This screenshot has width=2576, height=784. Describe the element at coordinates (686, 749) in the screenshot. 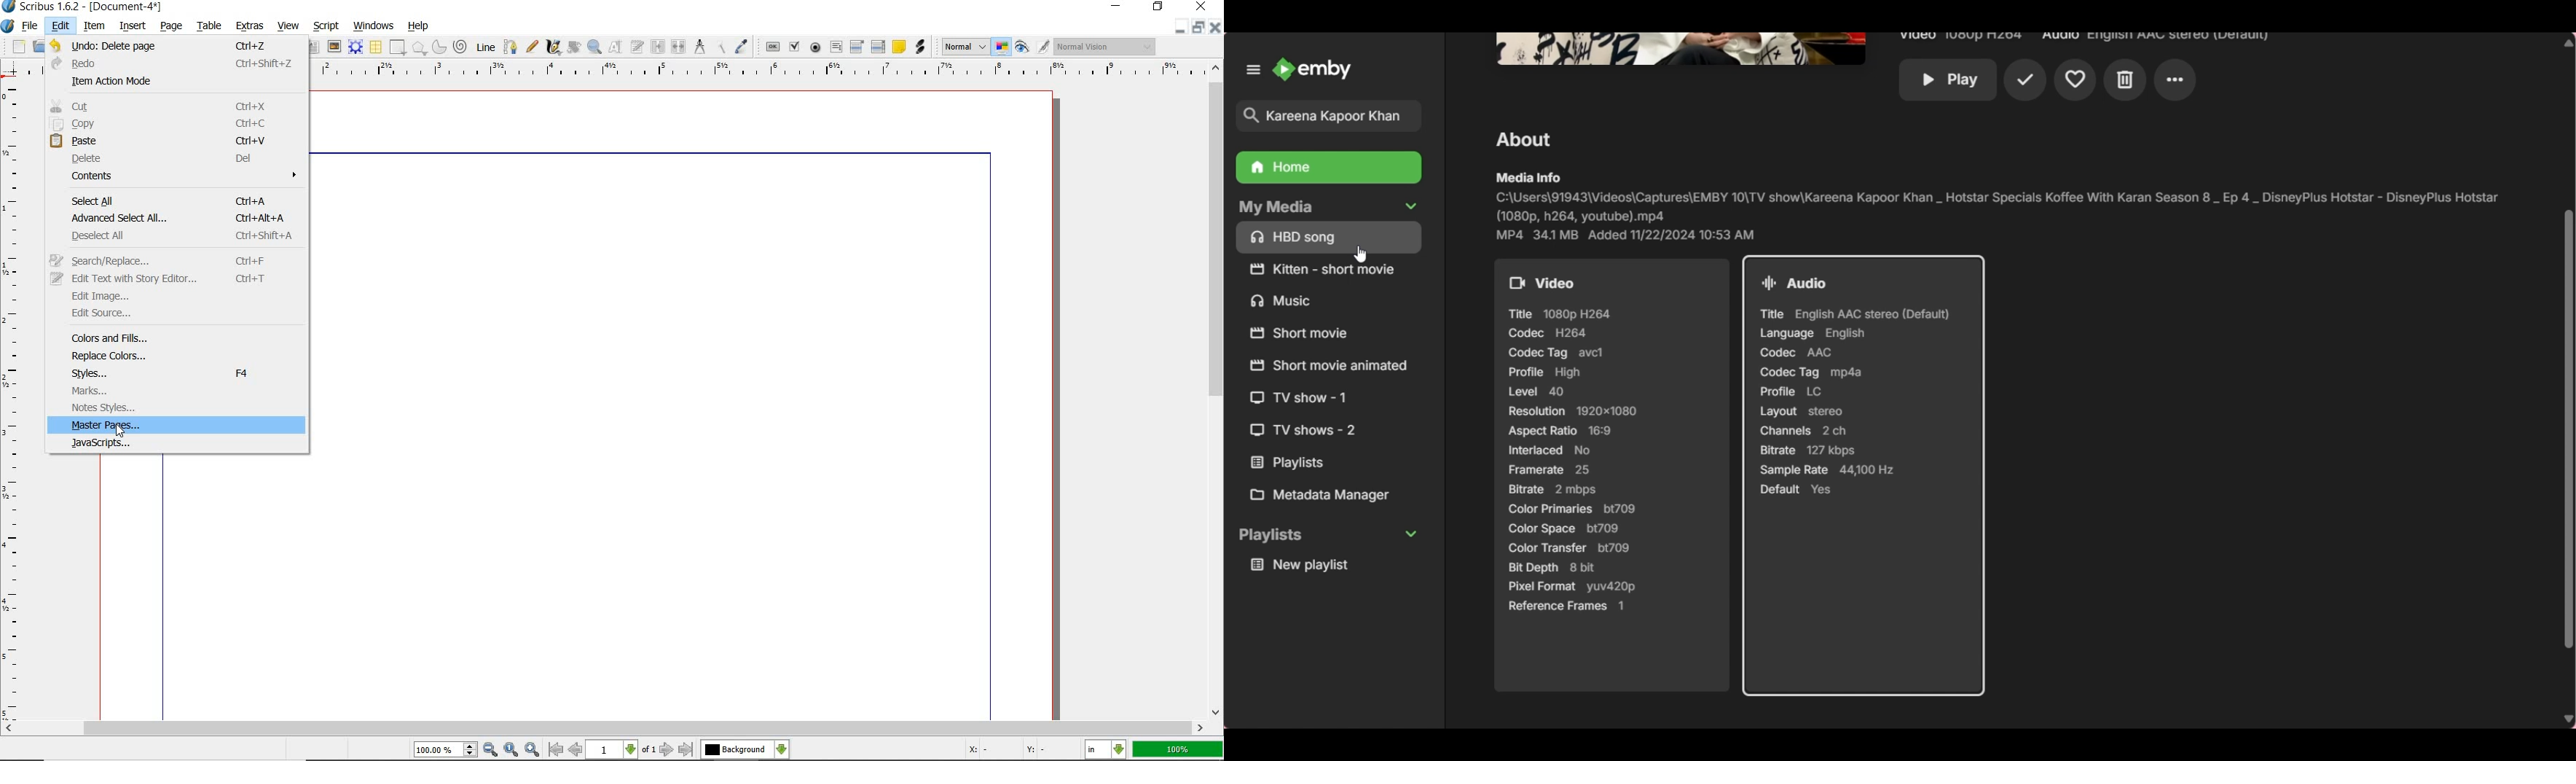

I see `go to last page` at that location.